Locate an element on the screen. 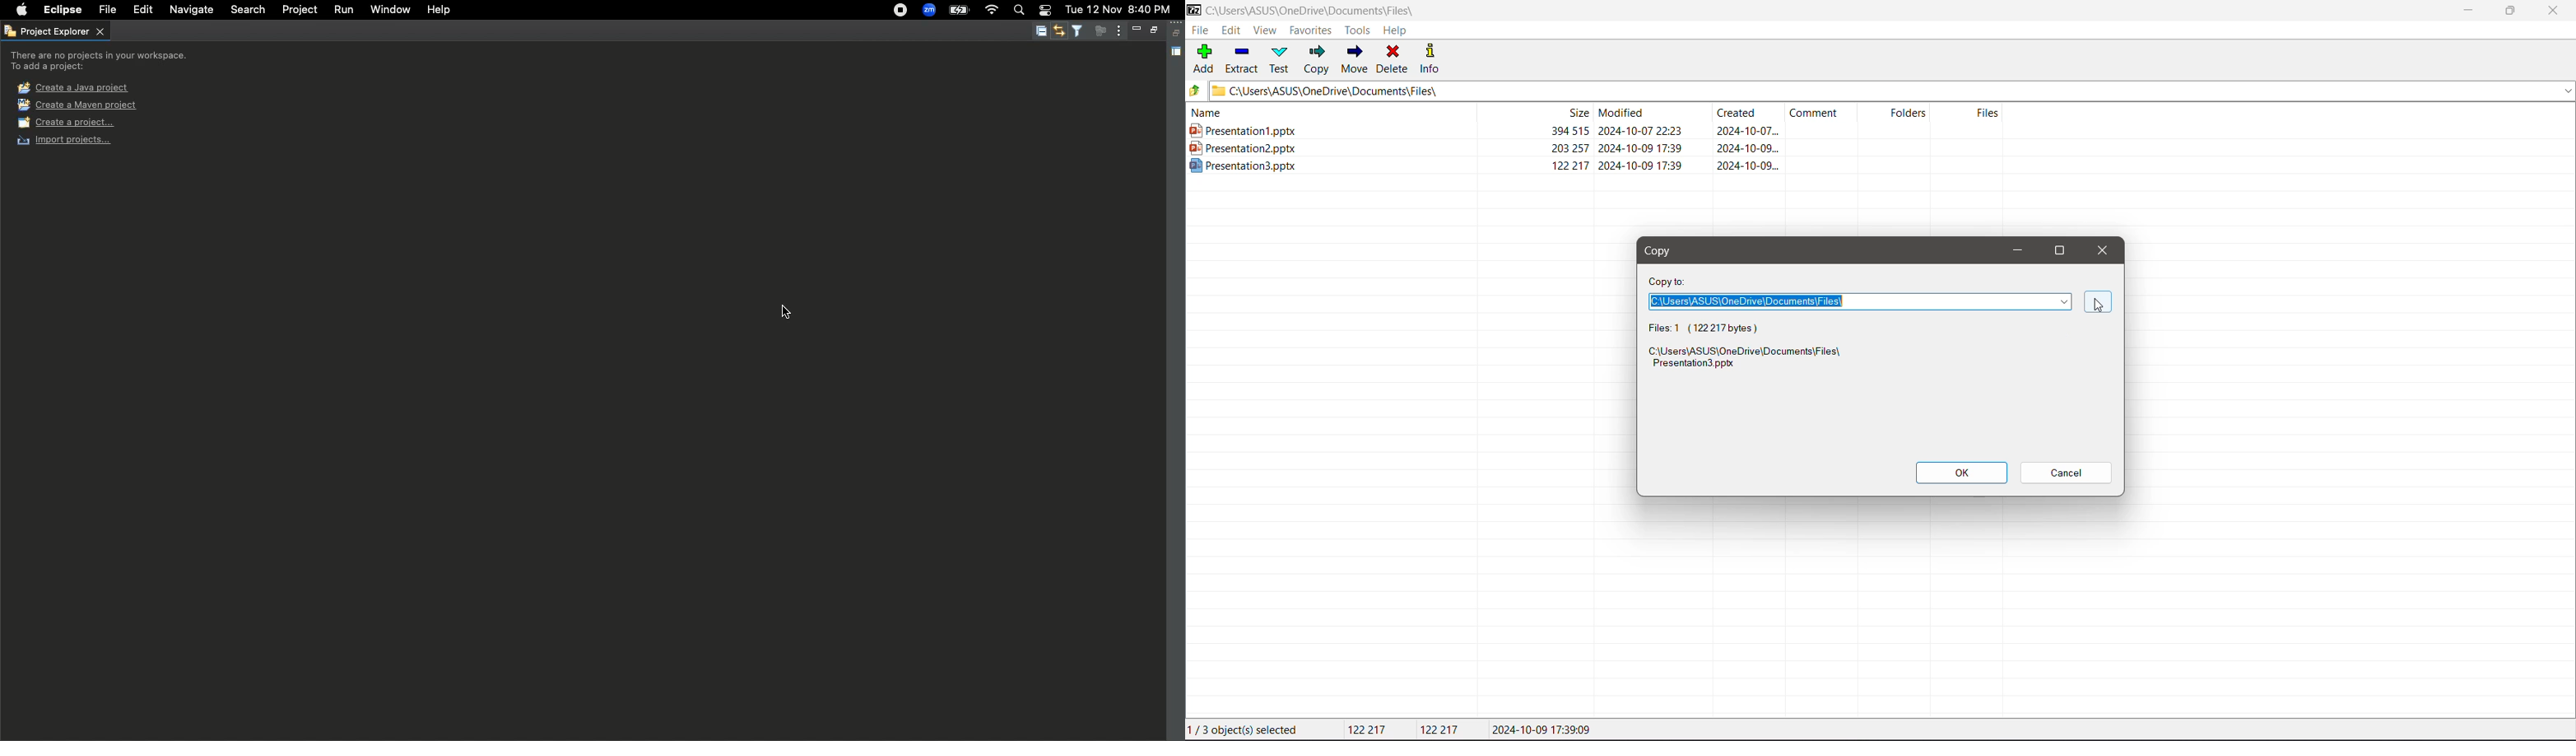  Run is located at coordinates (343, 10).